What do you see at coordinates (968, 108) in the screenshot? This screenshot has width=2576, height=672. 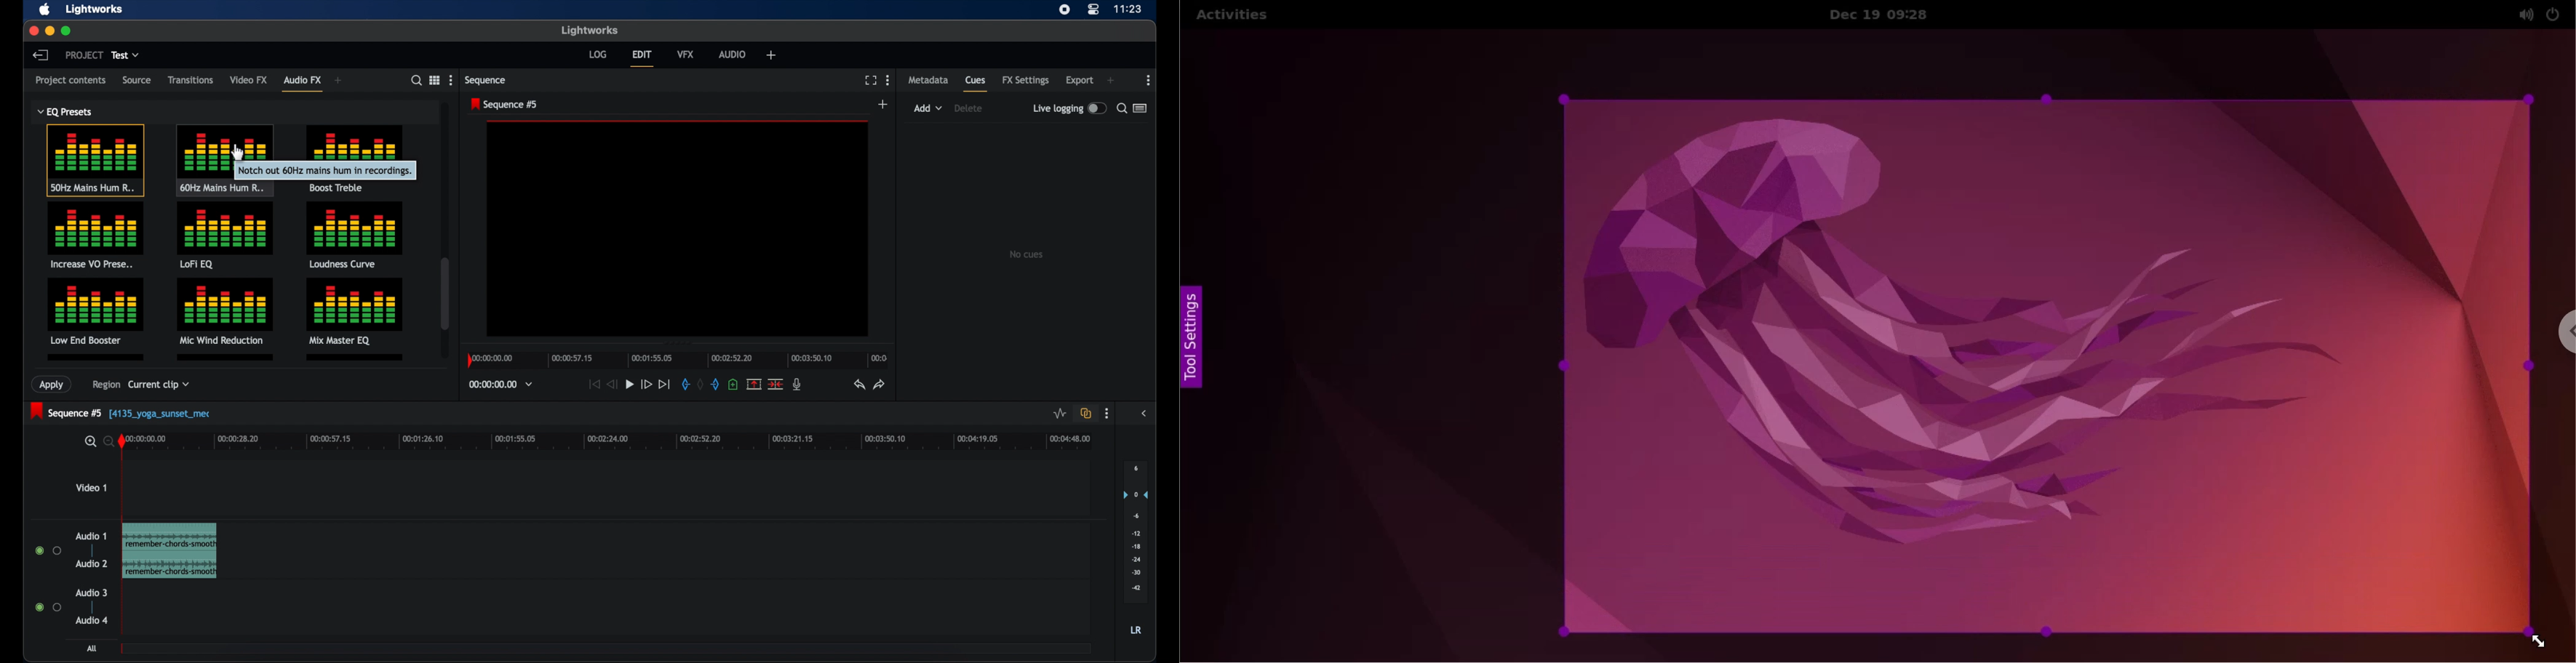 I see `delete` at bounding box center [968, 108].